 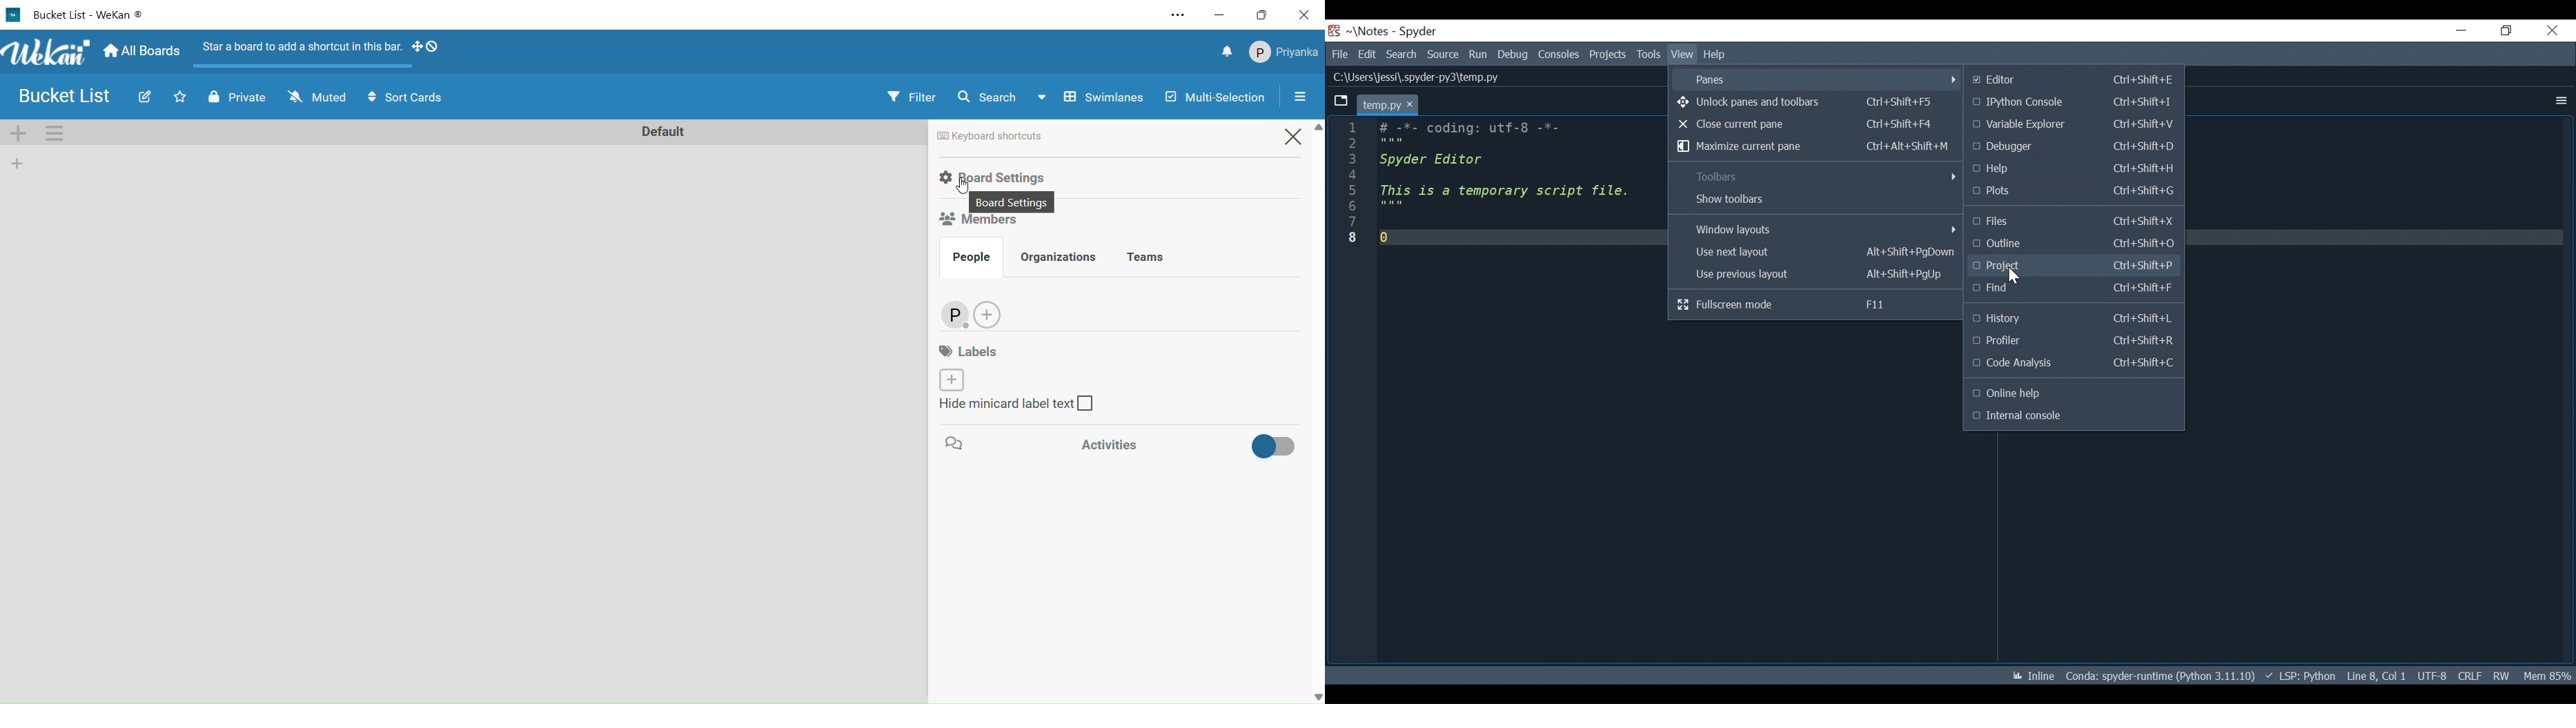 I want to click on Spyder, so click(x=1417, y=31).